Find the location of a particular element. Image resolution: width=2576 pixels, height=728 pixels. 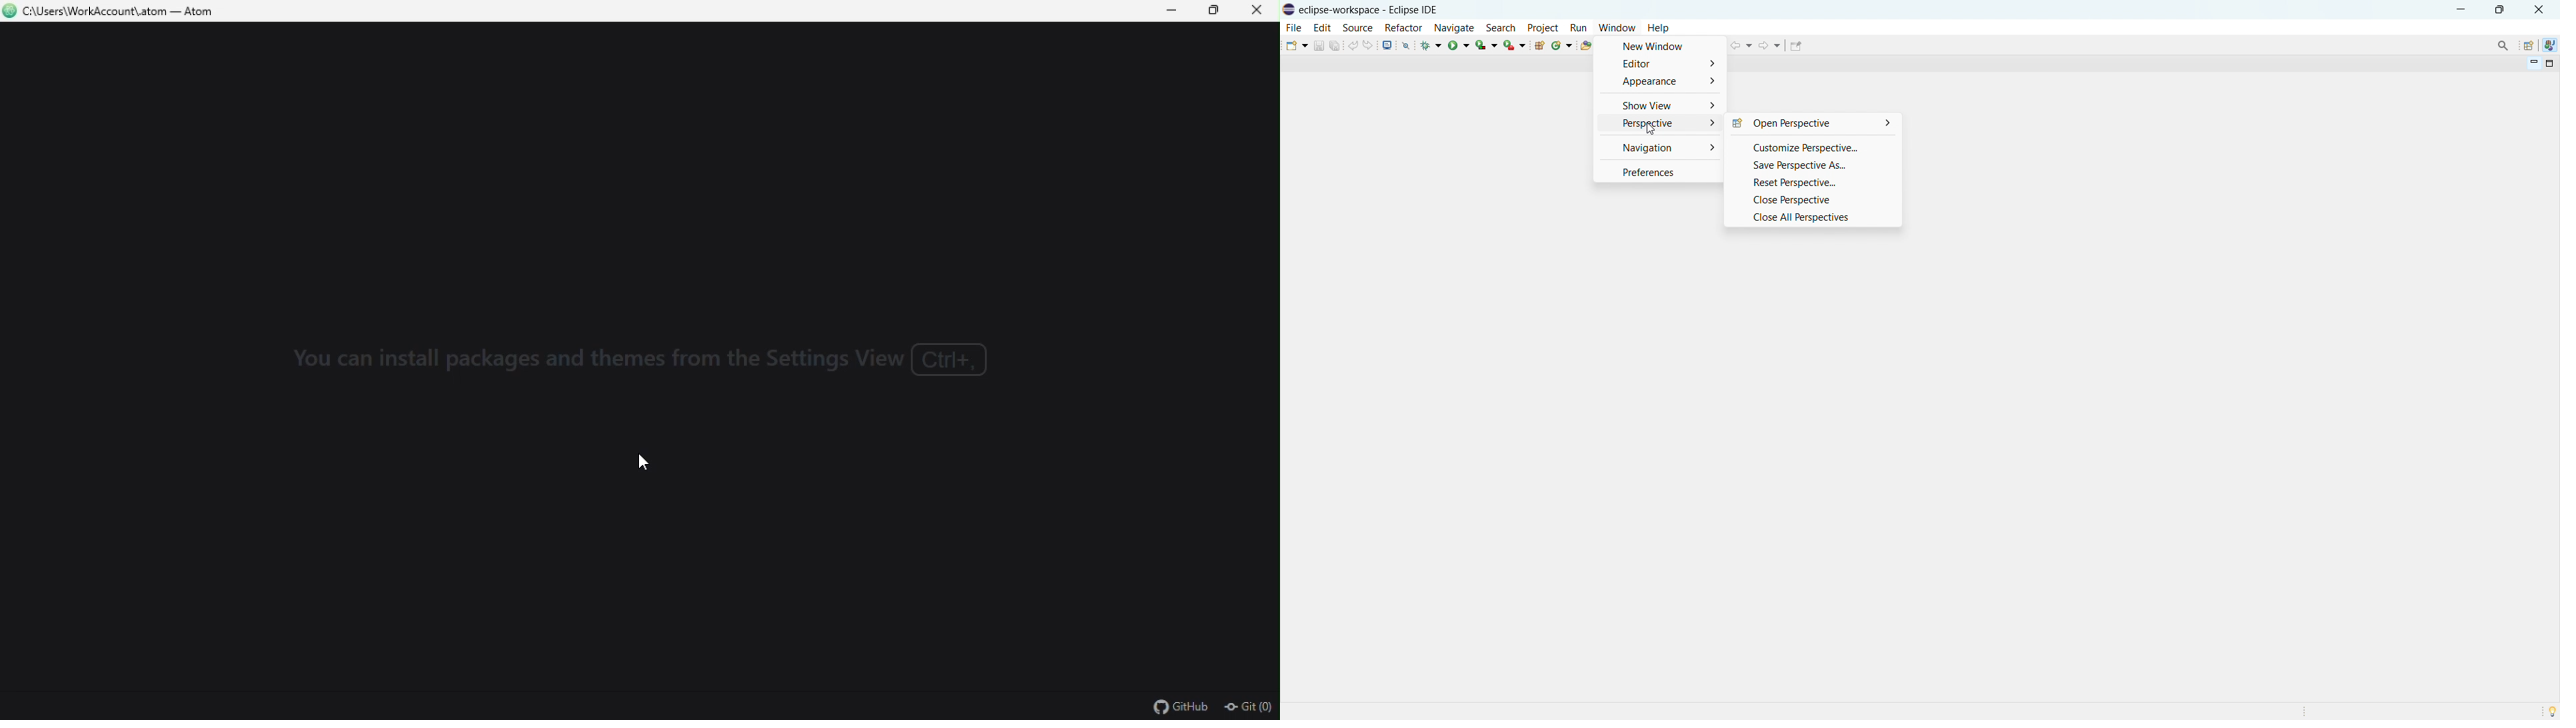

Mouse pointer is located at coordinates (647, 465).